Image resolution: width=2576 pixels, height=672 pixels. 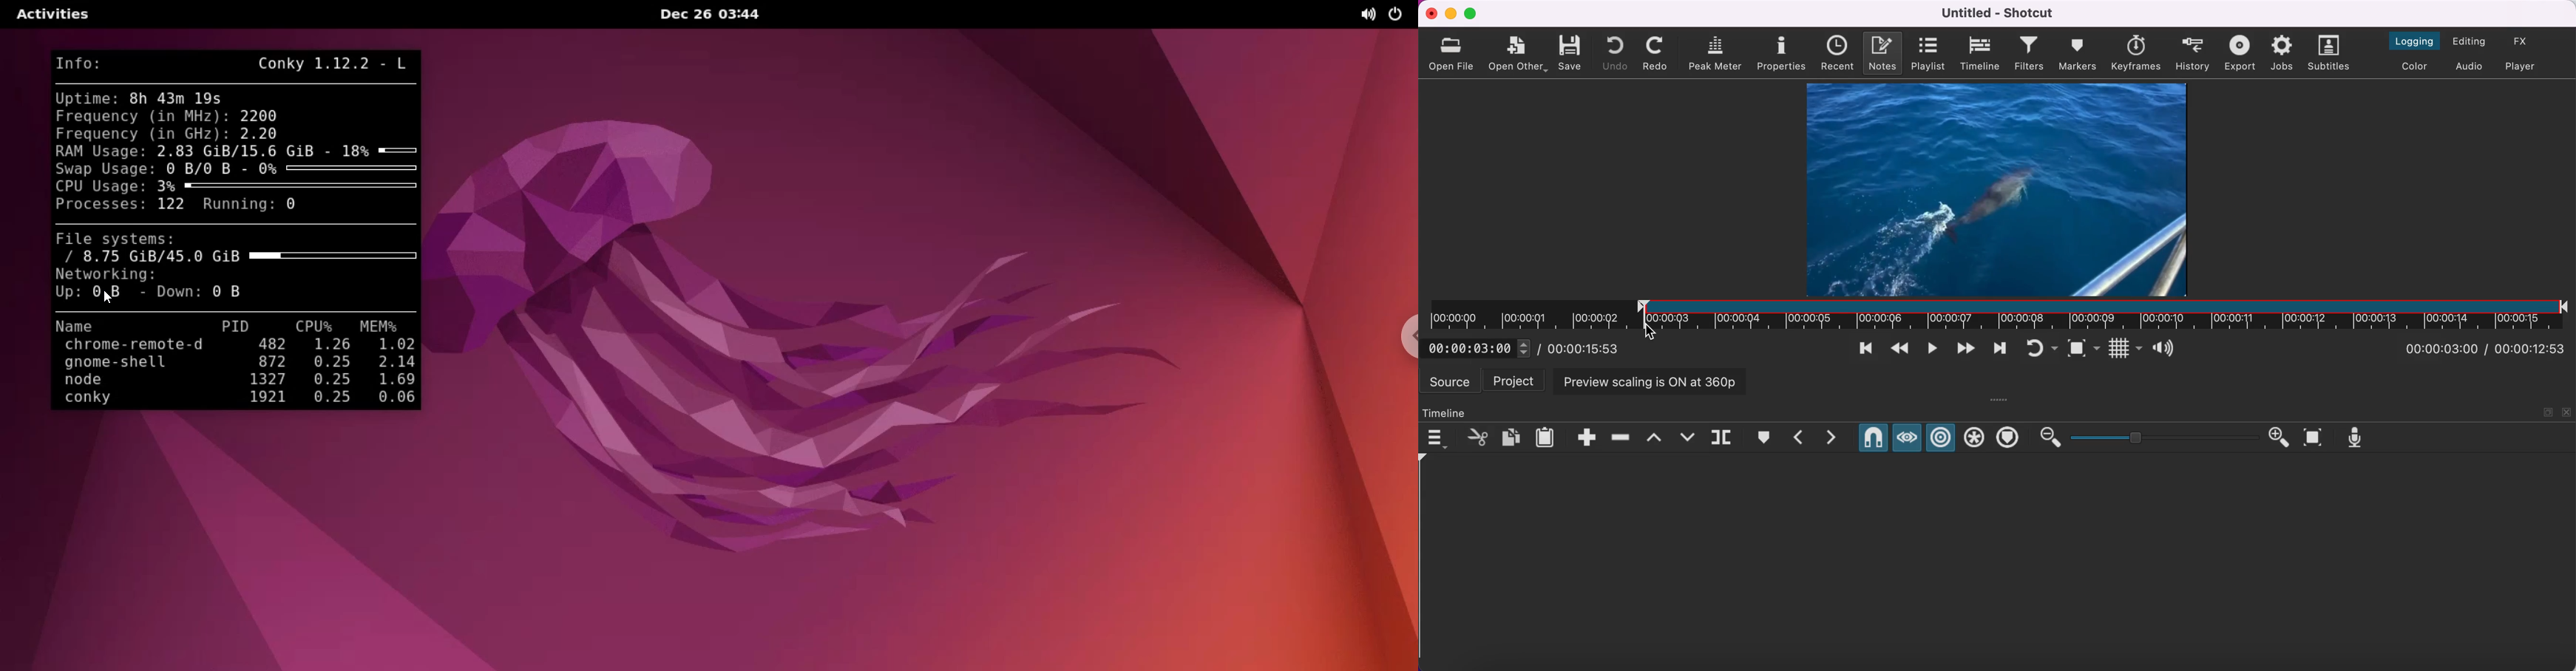 I want to click on timeline panel, so click(x=1445, y=413).